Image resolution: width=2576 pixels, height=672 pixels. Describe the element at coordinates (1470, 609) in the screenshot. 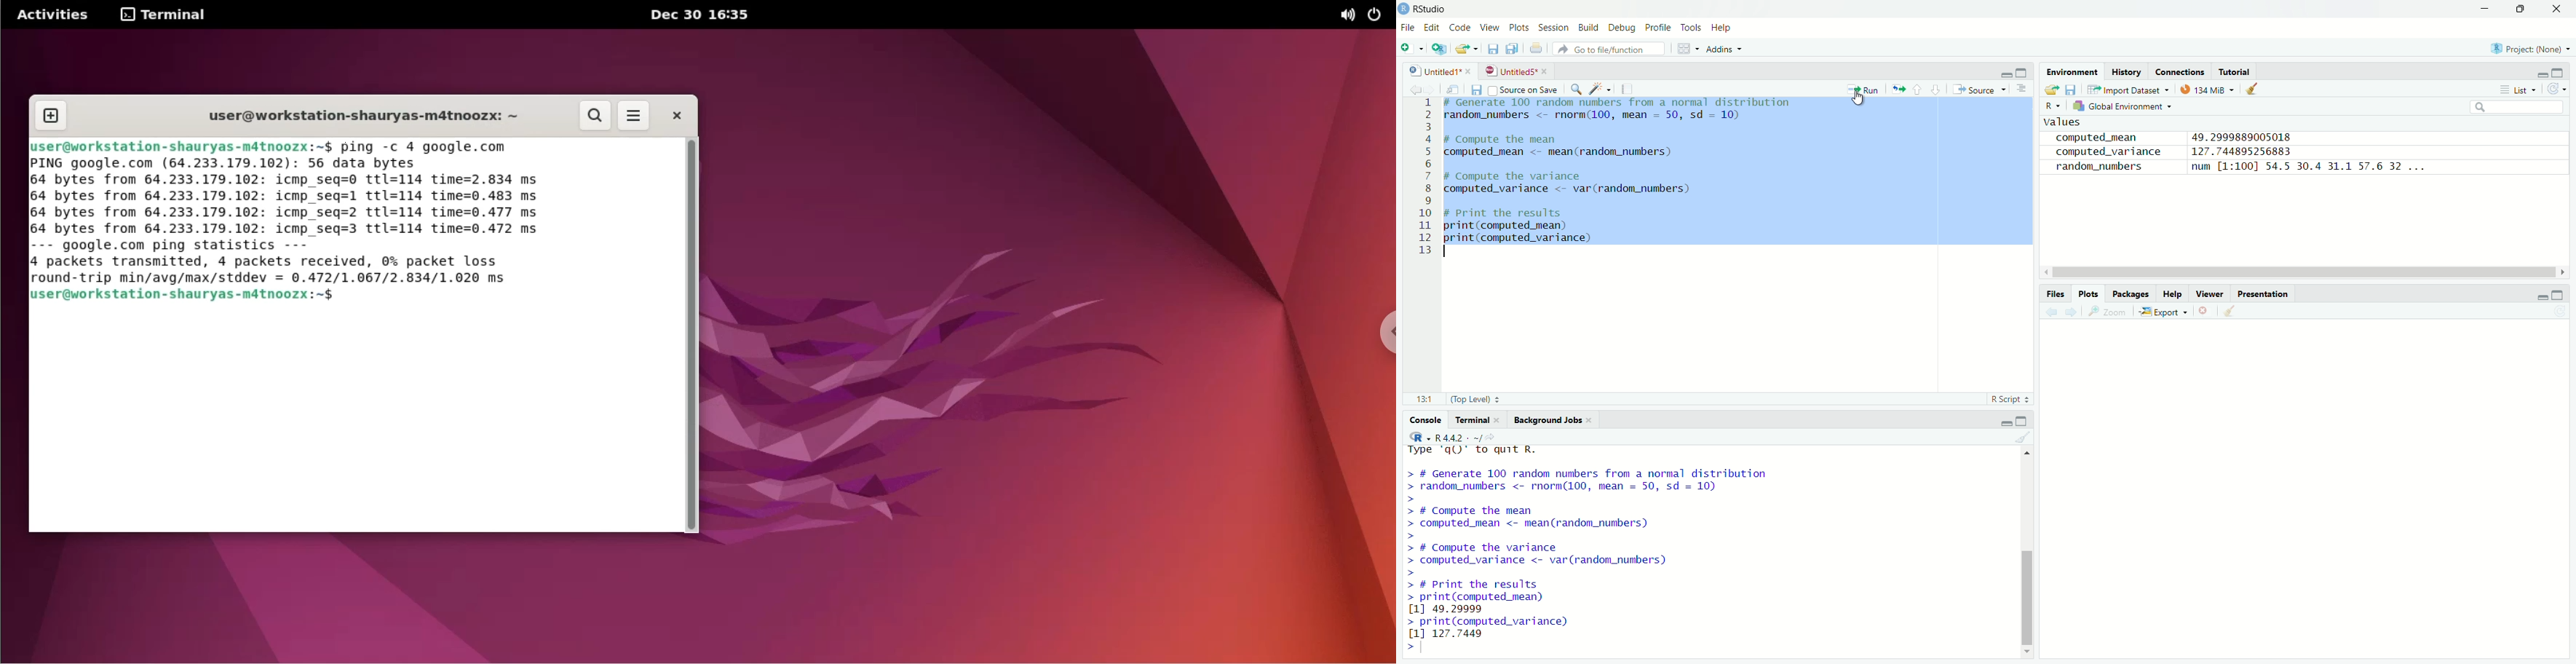

I see `[1] 49.29999` at that location.